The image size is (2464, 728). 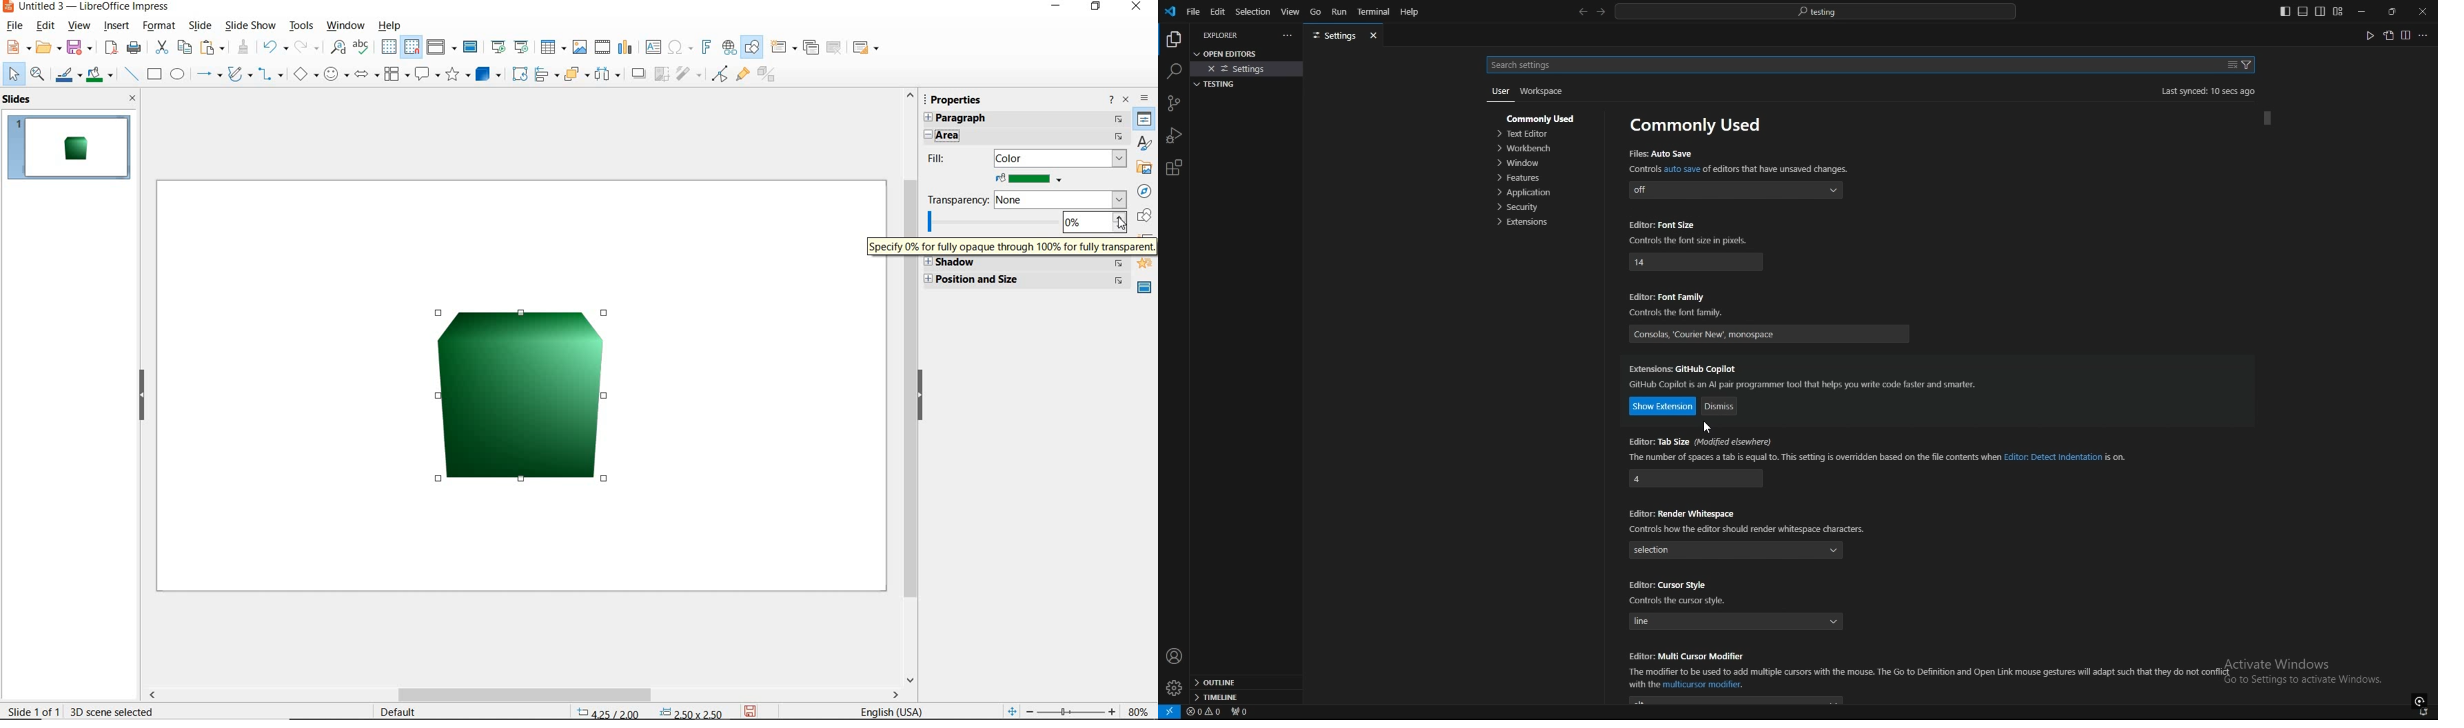 What do you see at coordinates (835, 48) in the screenshot?
I see `delete slide` at bounding box center [835, 48].